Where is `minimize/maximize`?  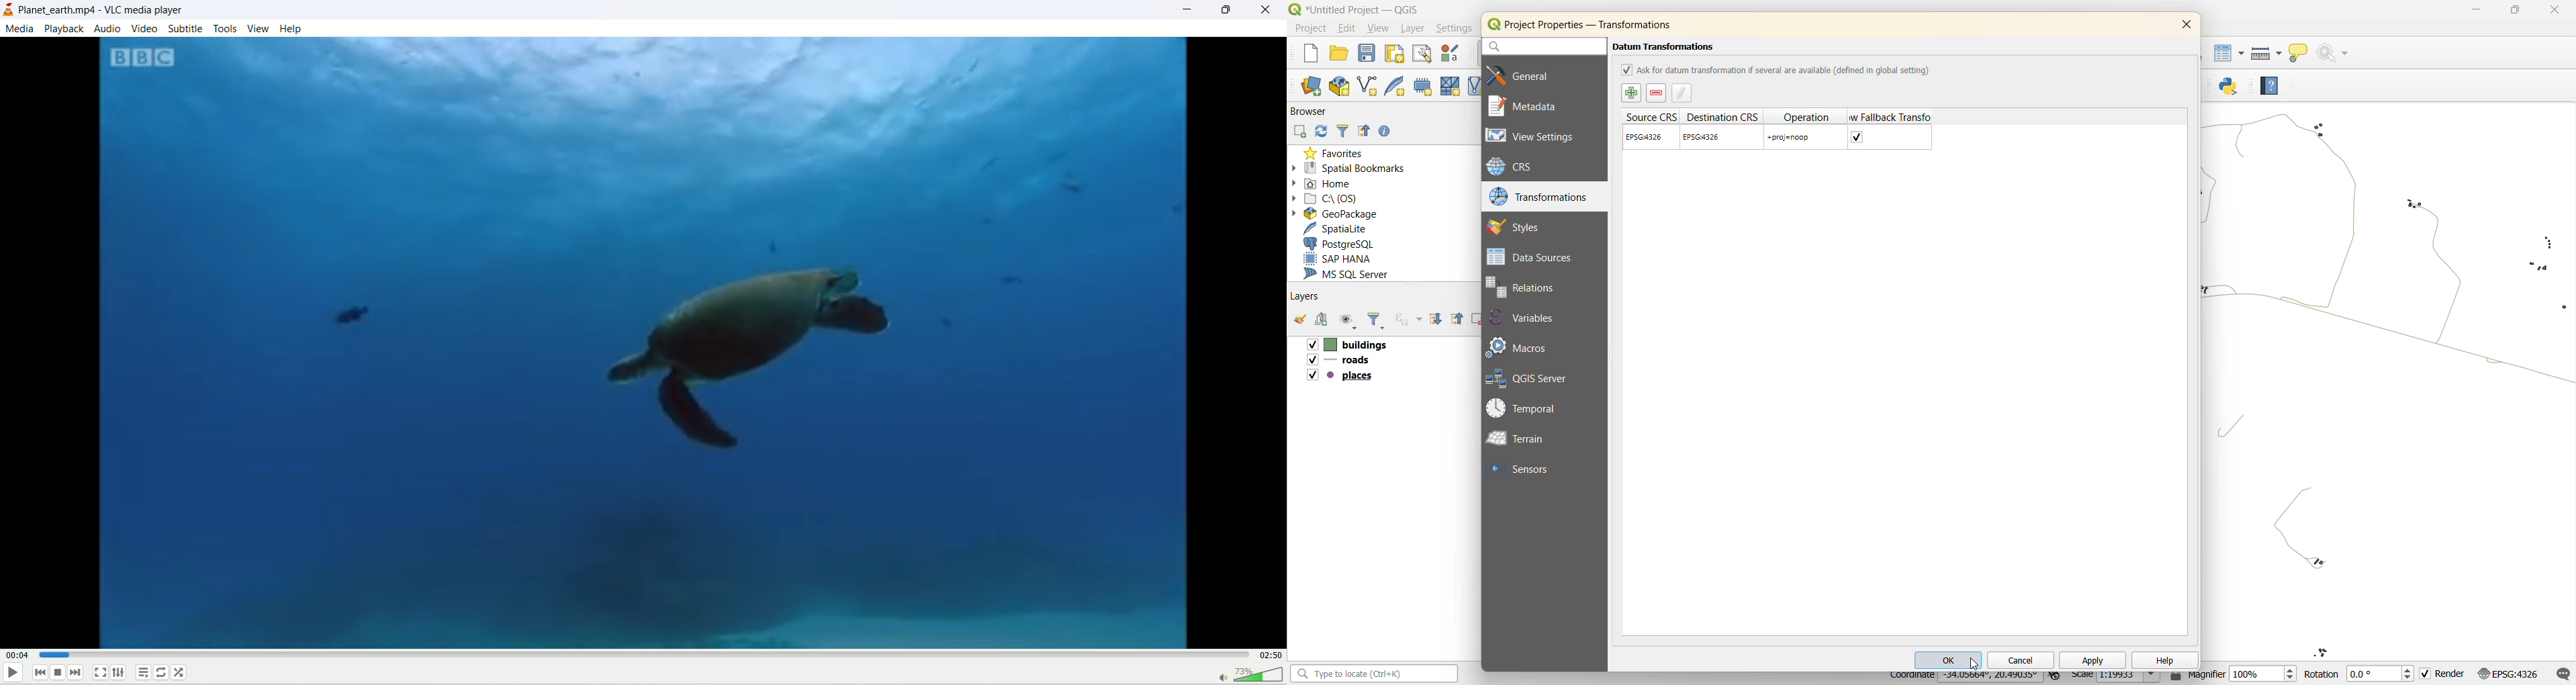
minimize/maximize is located at coordinates (2515, 12).